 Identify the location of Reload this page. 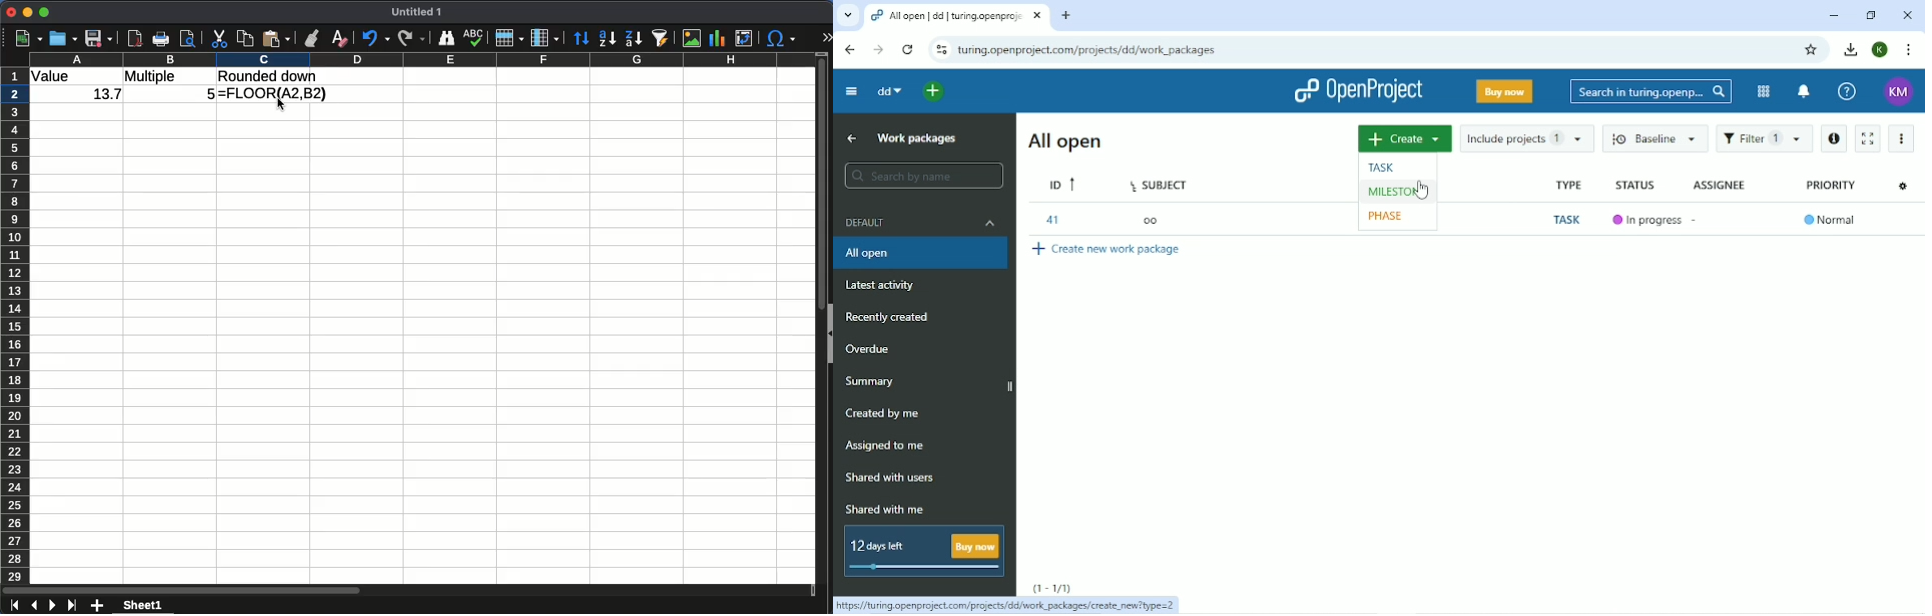
(909, 49).